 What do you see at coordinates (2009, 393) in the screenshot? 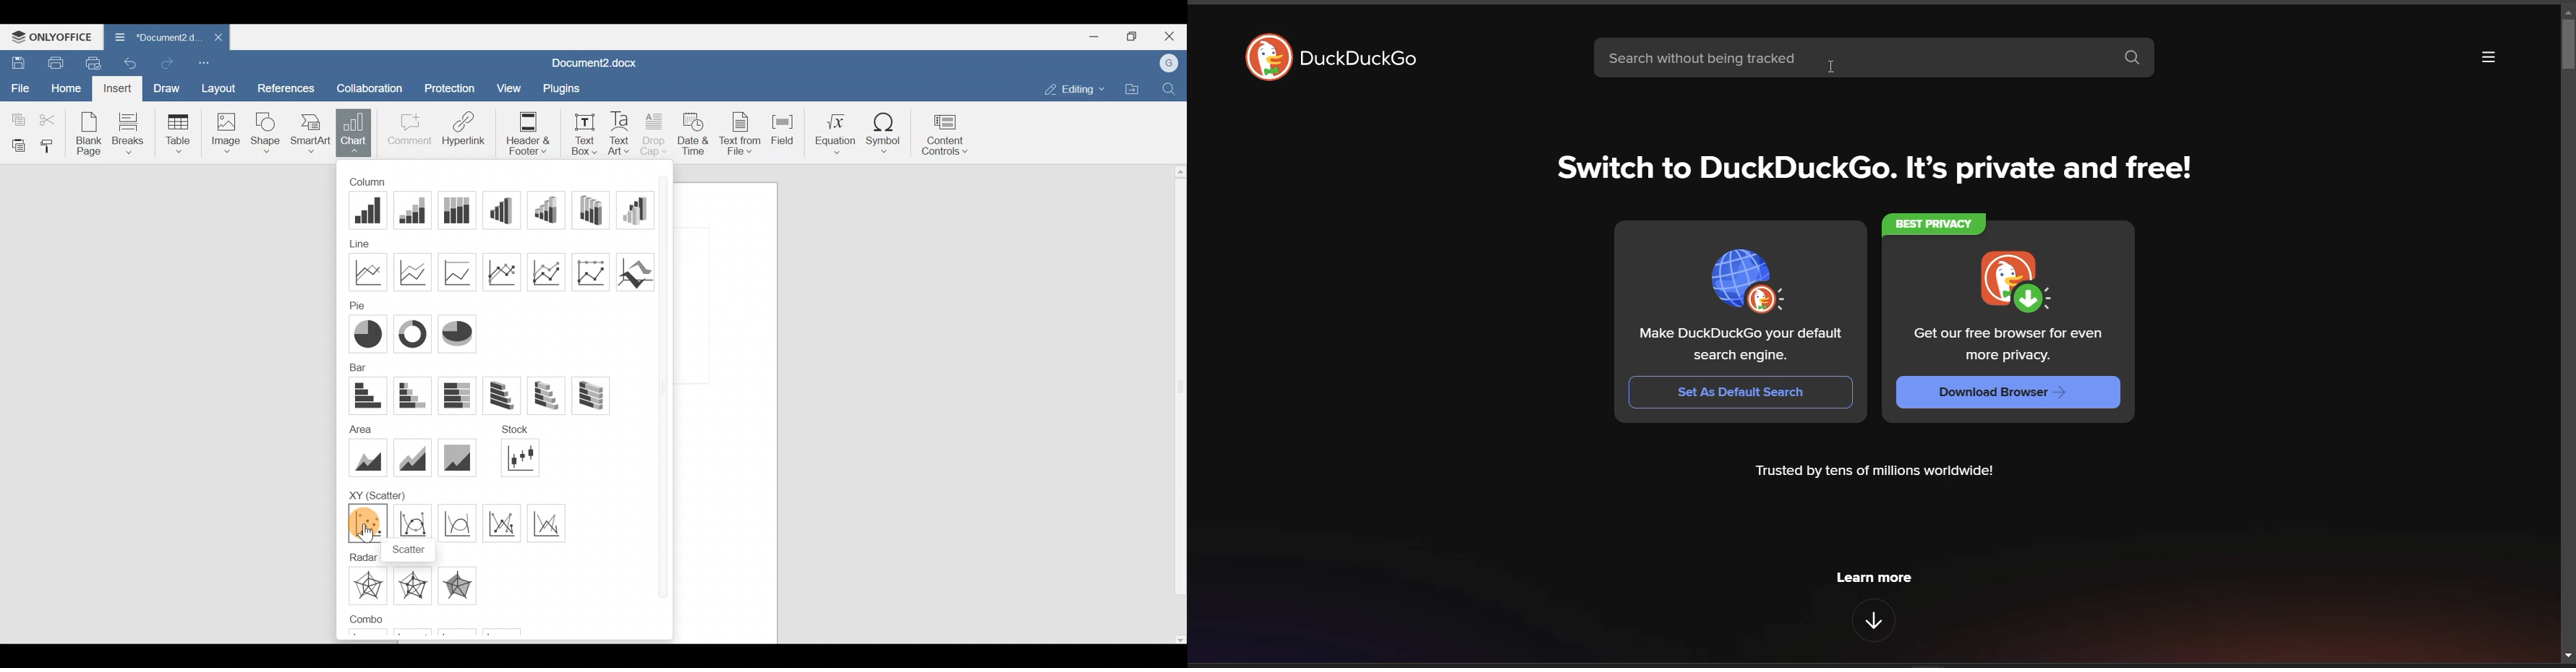
I see `Download Browser` at bounding box center [2009, 393].